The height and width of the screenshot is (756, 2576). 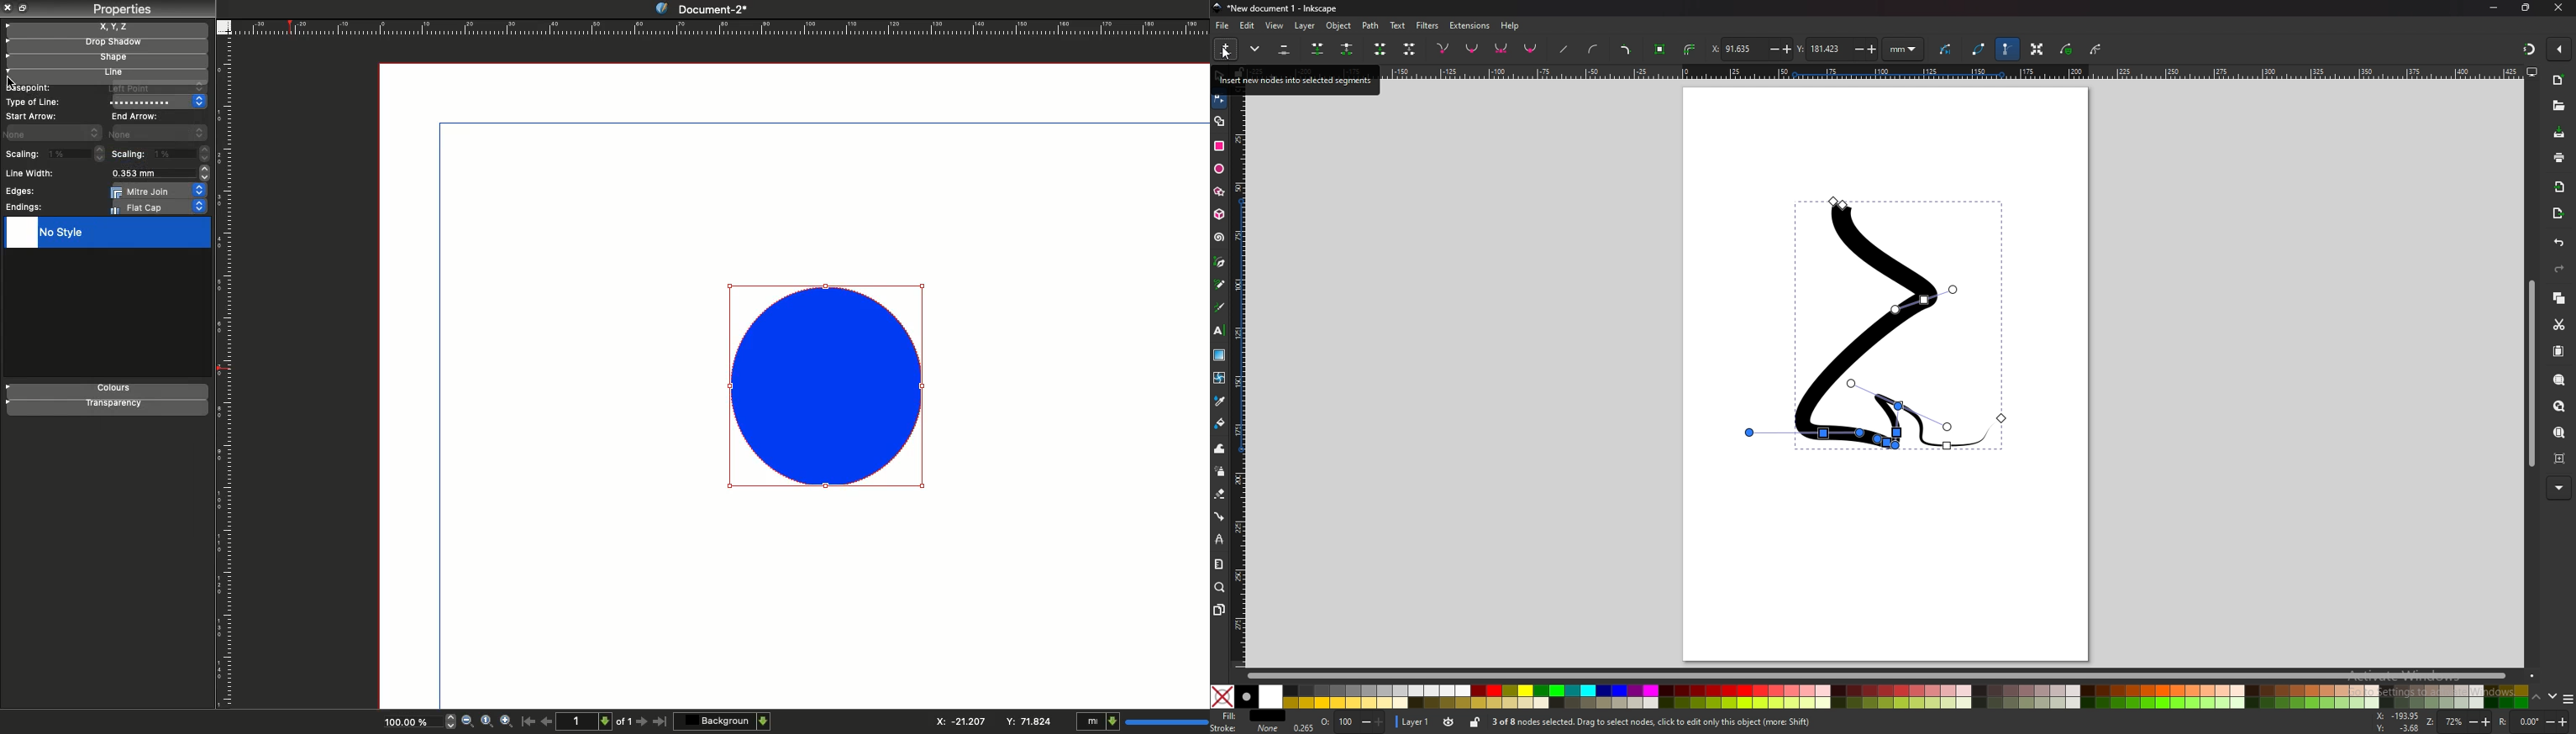 I want to click on Ruler, so click(x=720, y=27).